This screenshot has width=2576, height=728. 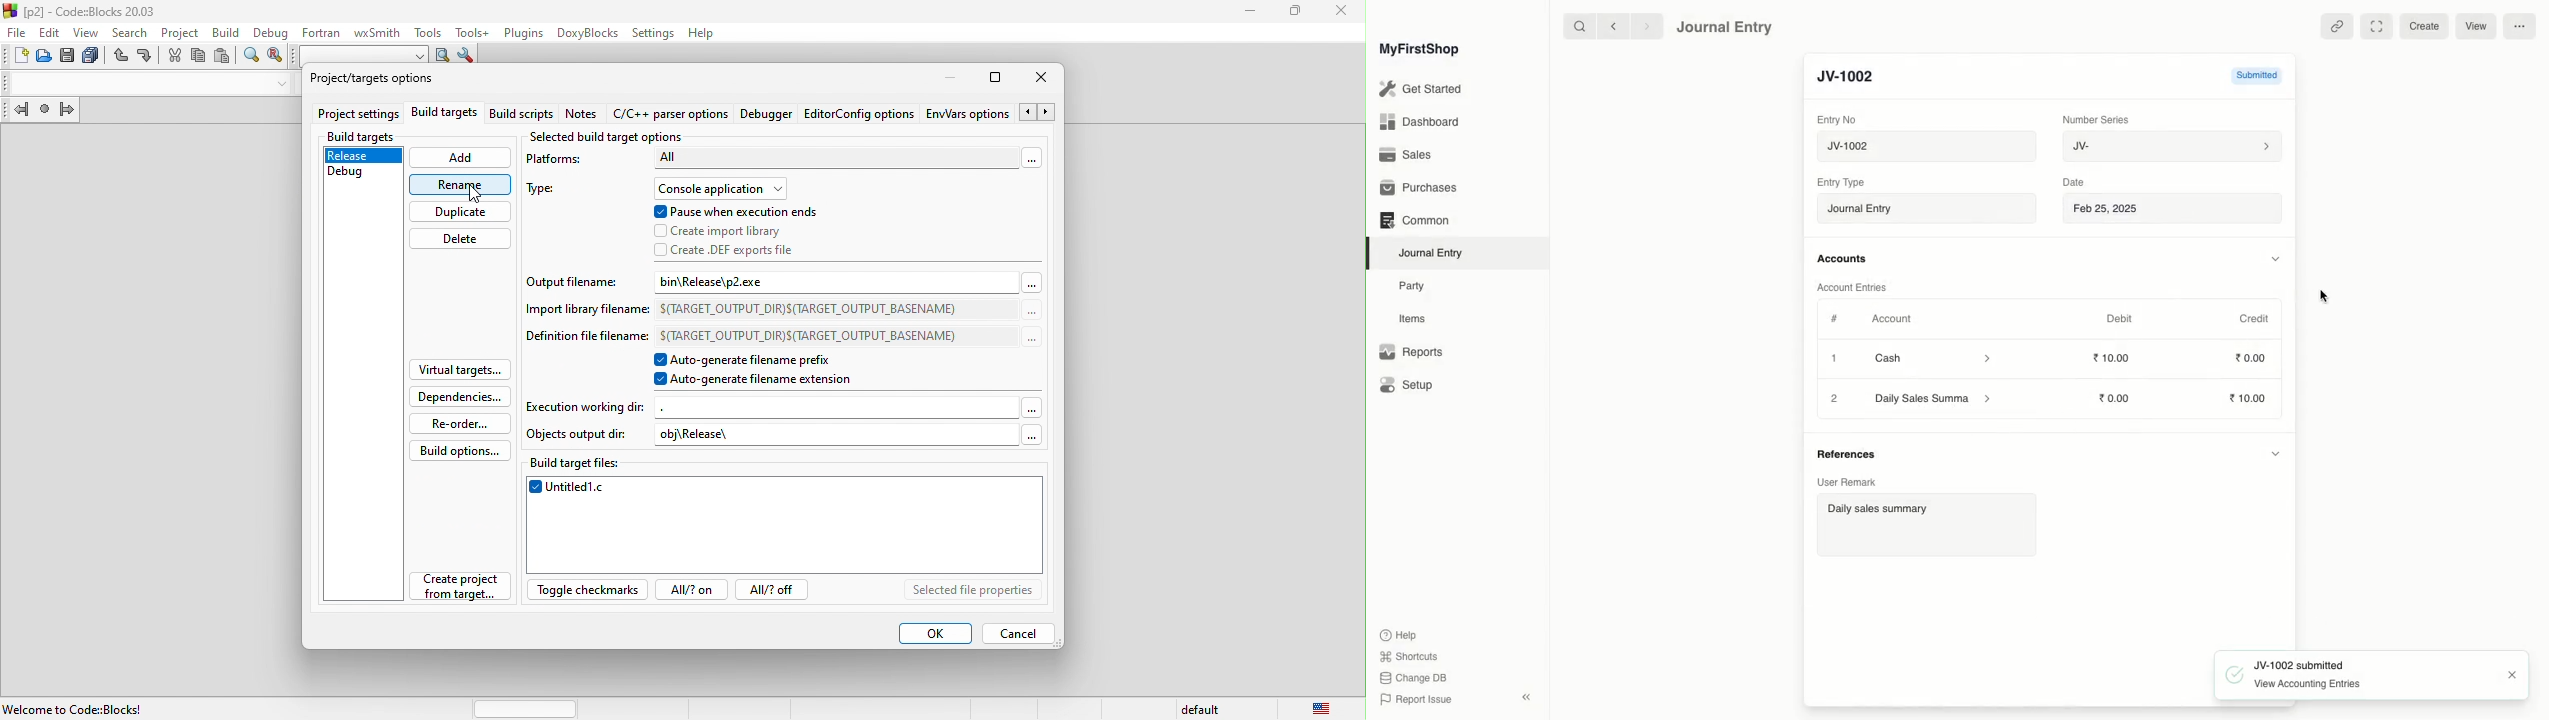 I want to click on User Remark, so click(x=1845, y=482).